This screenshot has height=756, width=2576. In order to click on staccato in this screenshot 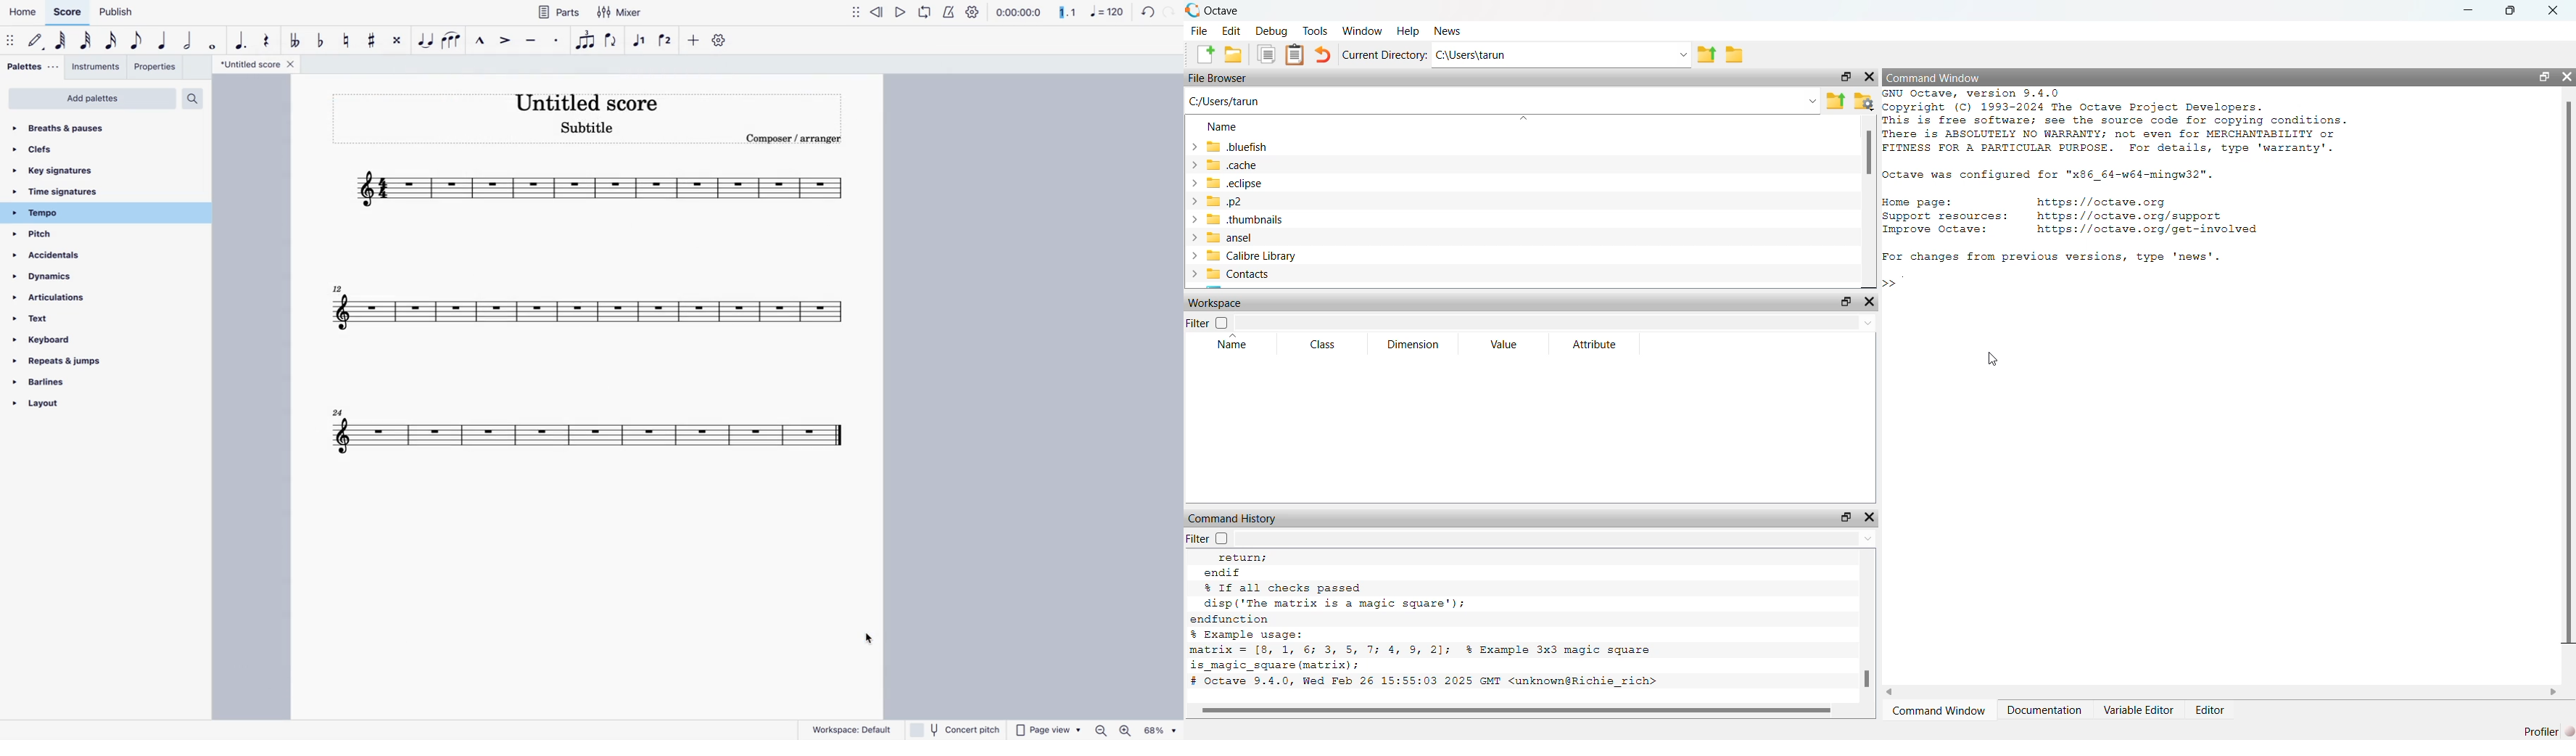, I will do `click(558, 42)`.